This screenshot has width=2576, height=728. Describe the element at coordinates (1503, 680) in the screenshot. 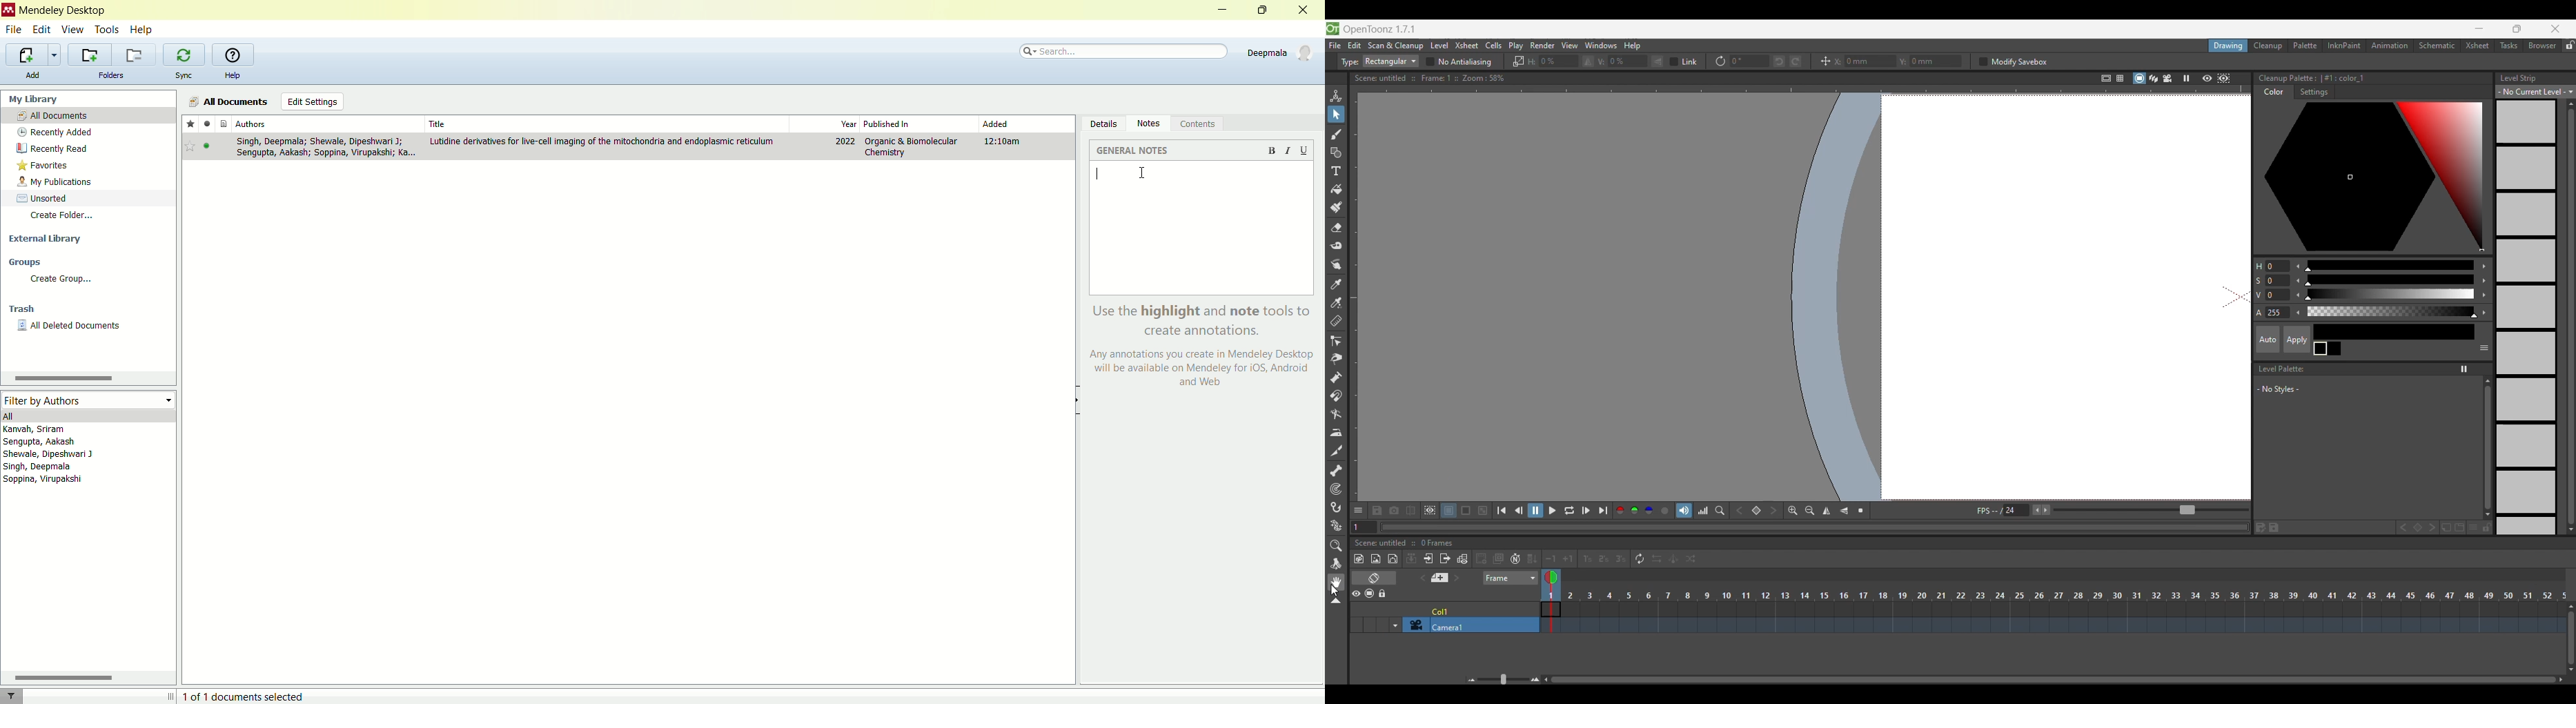

I see `Slider to zoom in/out` at that location.